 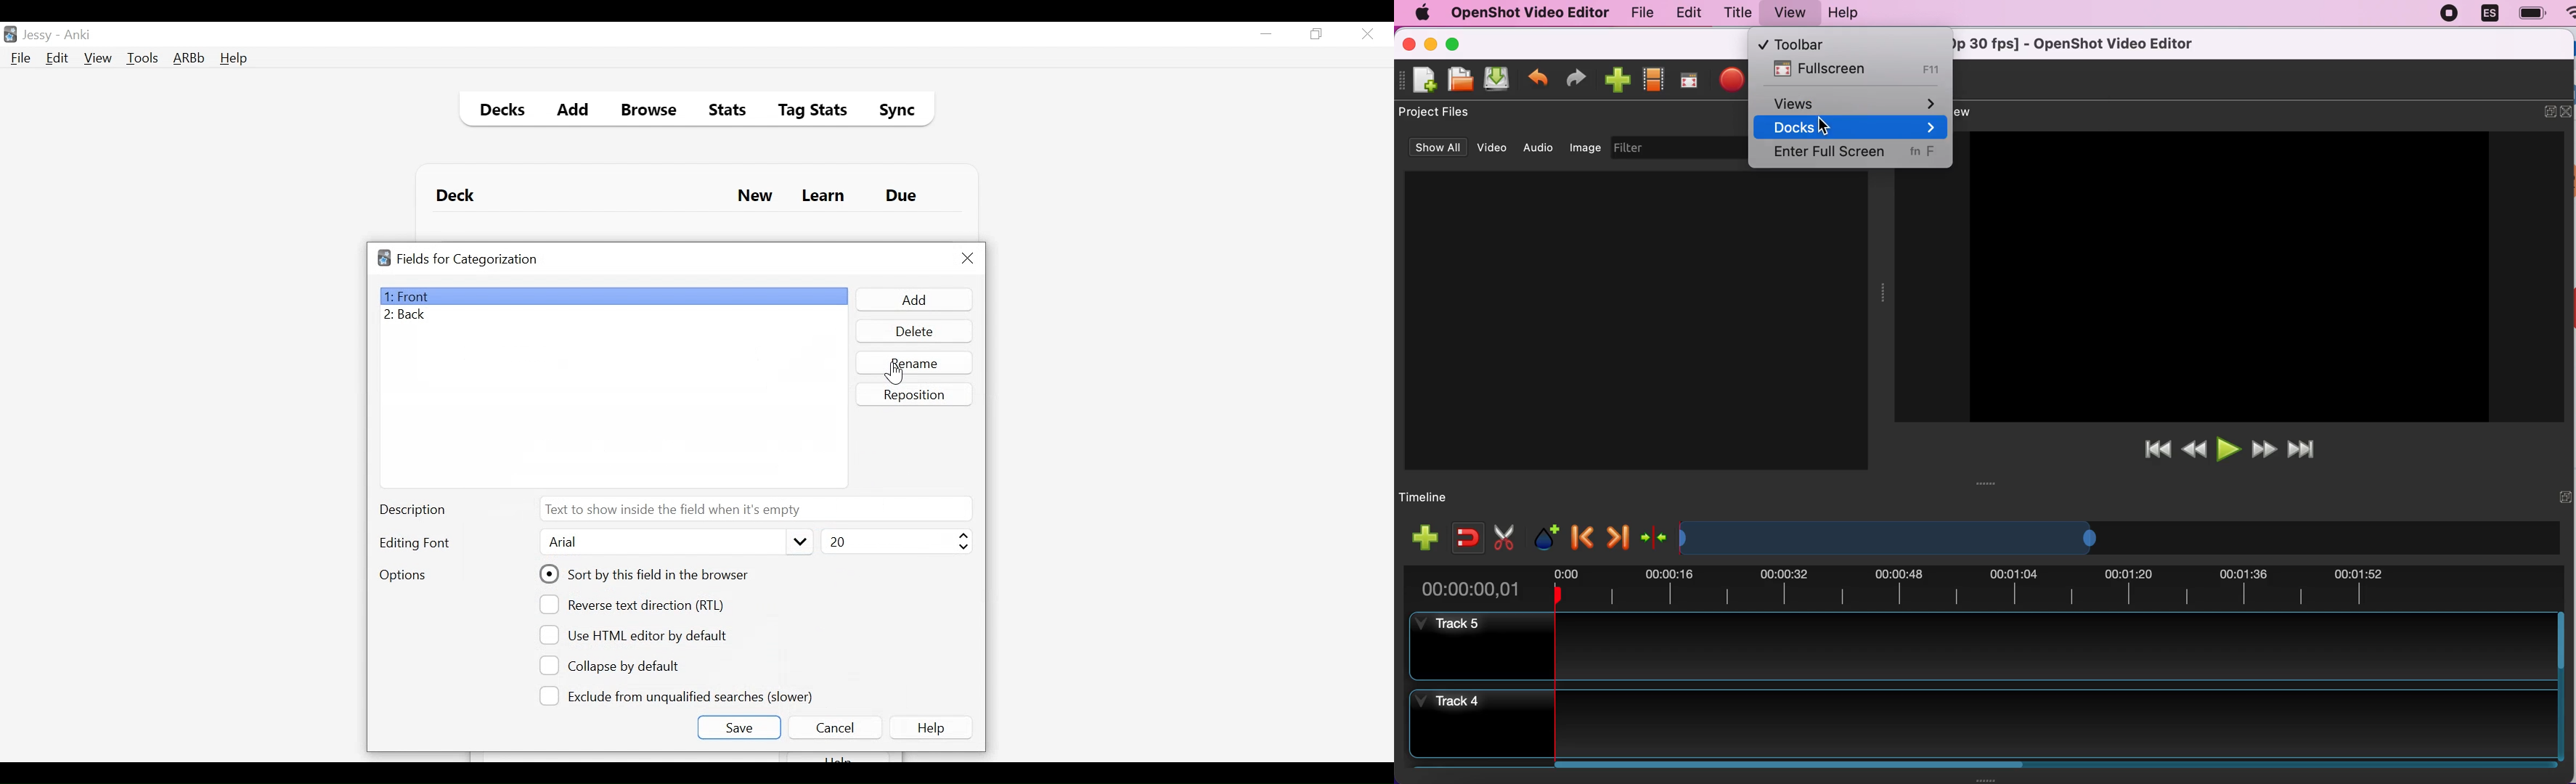 I want to click on Restore, so click(x=1317, y=35).